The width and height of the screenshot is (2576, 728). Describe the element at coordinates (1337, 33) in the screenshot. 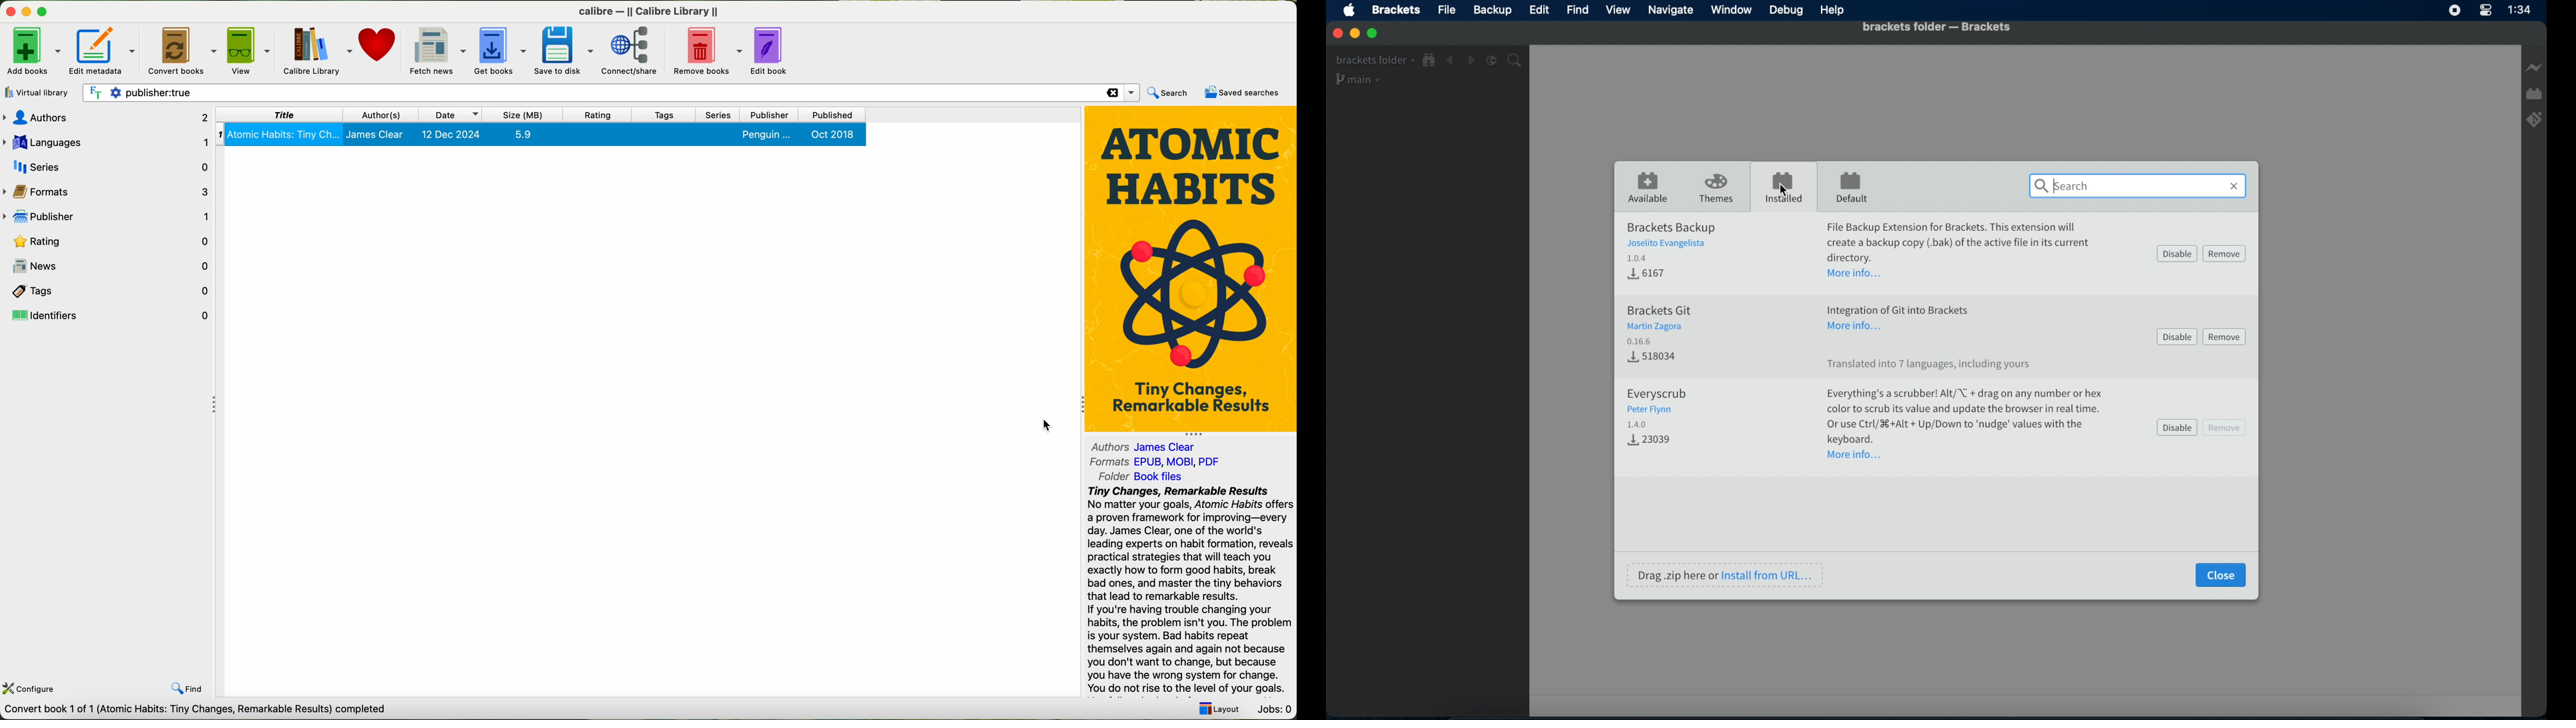

I see `Close` at that location.